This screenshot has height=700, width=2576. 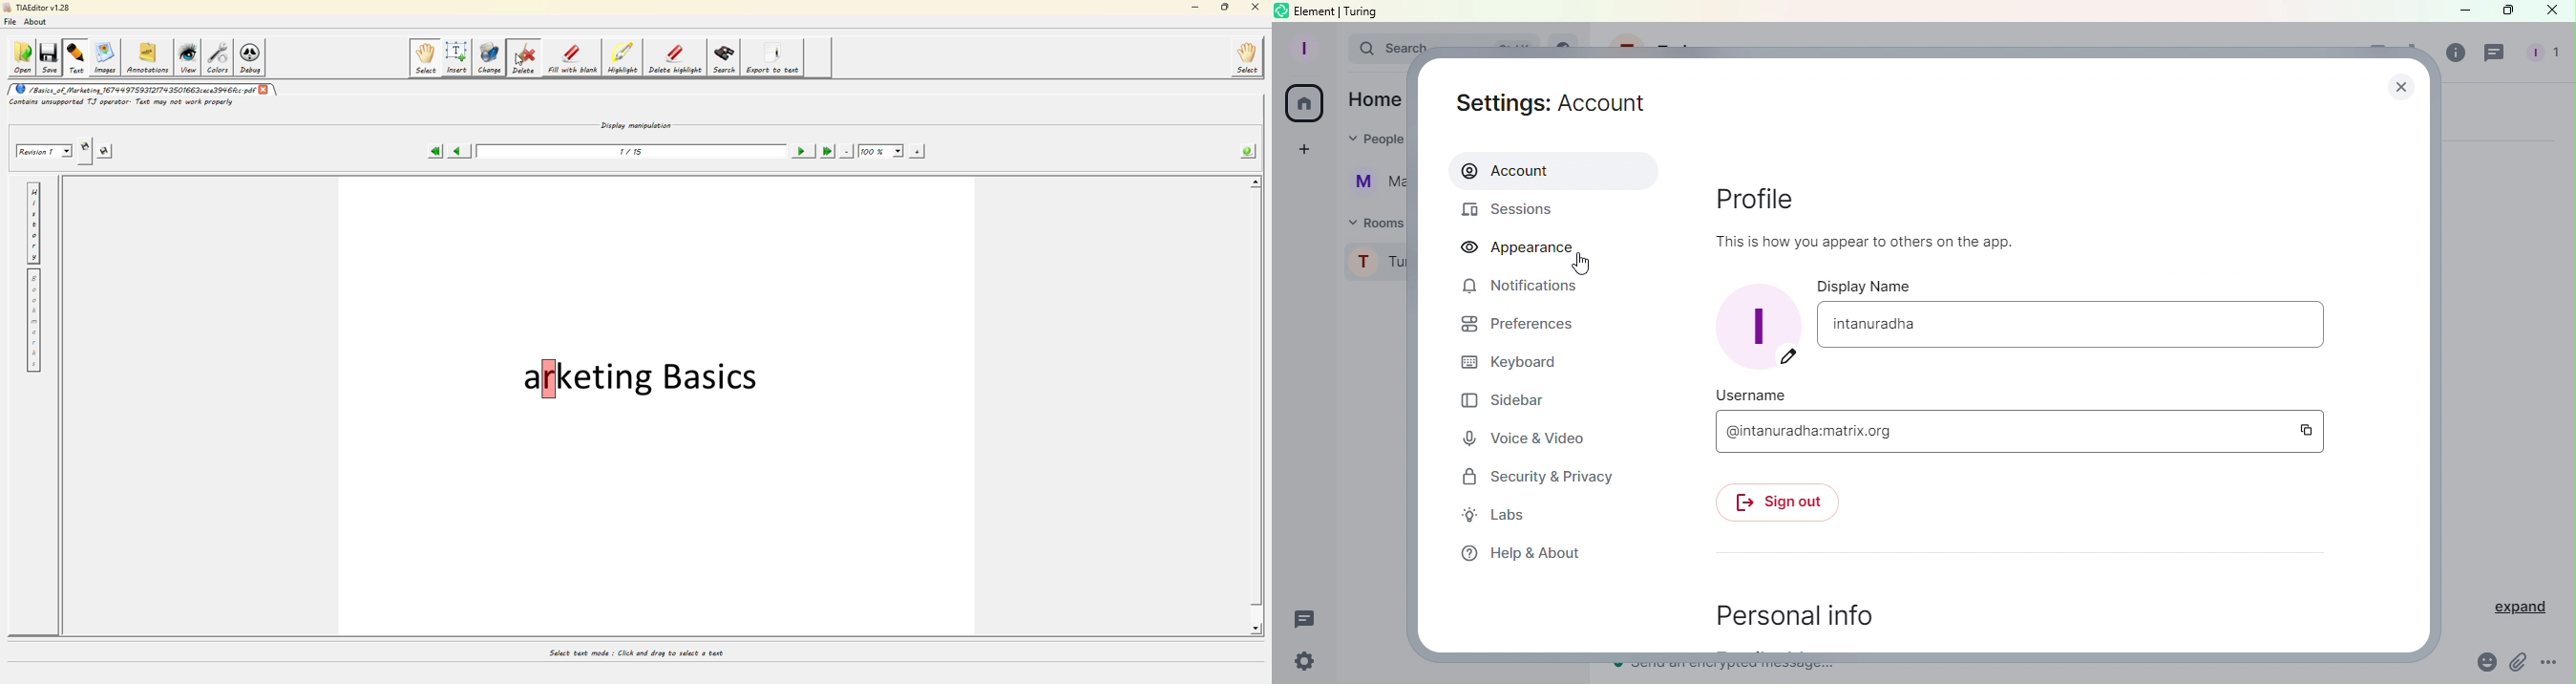 I want to click on Copy, so click(x=2312, y=430).